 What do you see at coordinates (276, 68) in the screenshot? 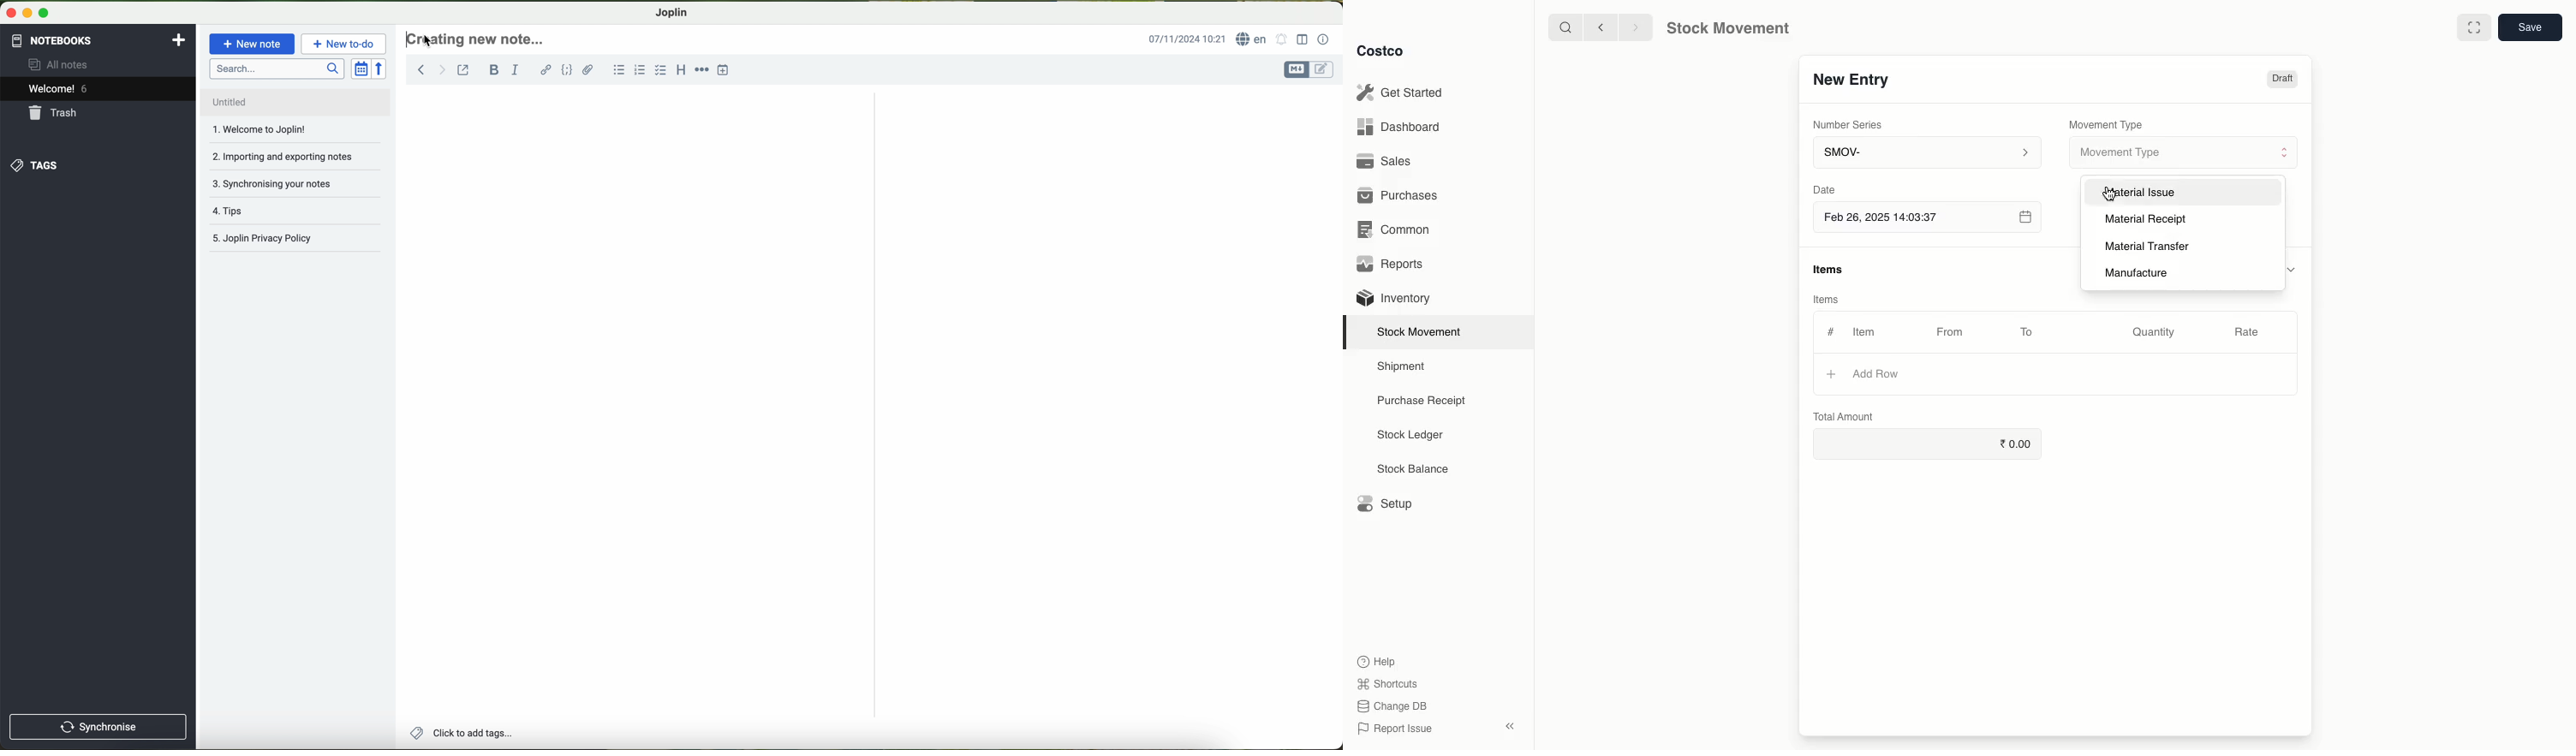
I see `search bar` at bounding box center [276, 68].